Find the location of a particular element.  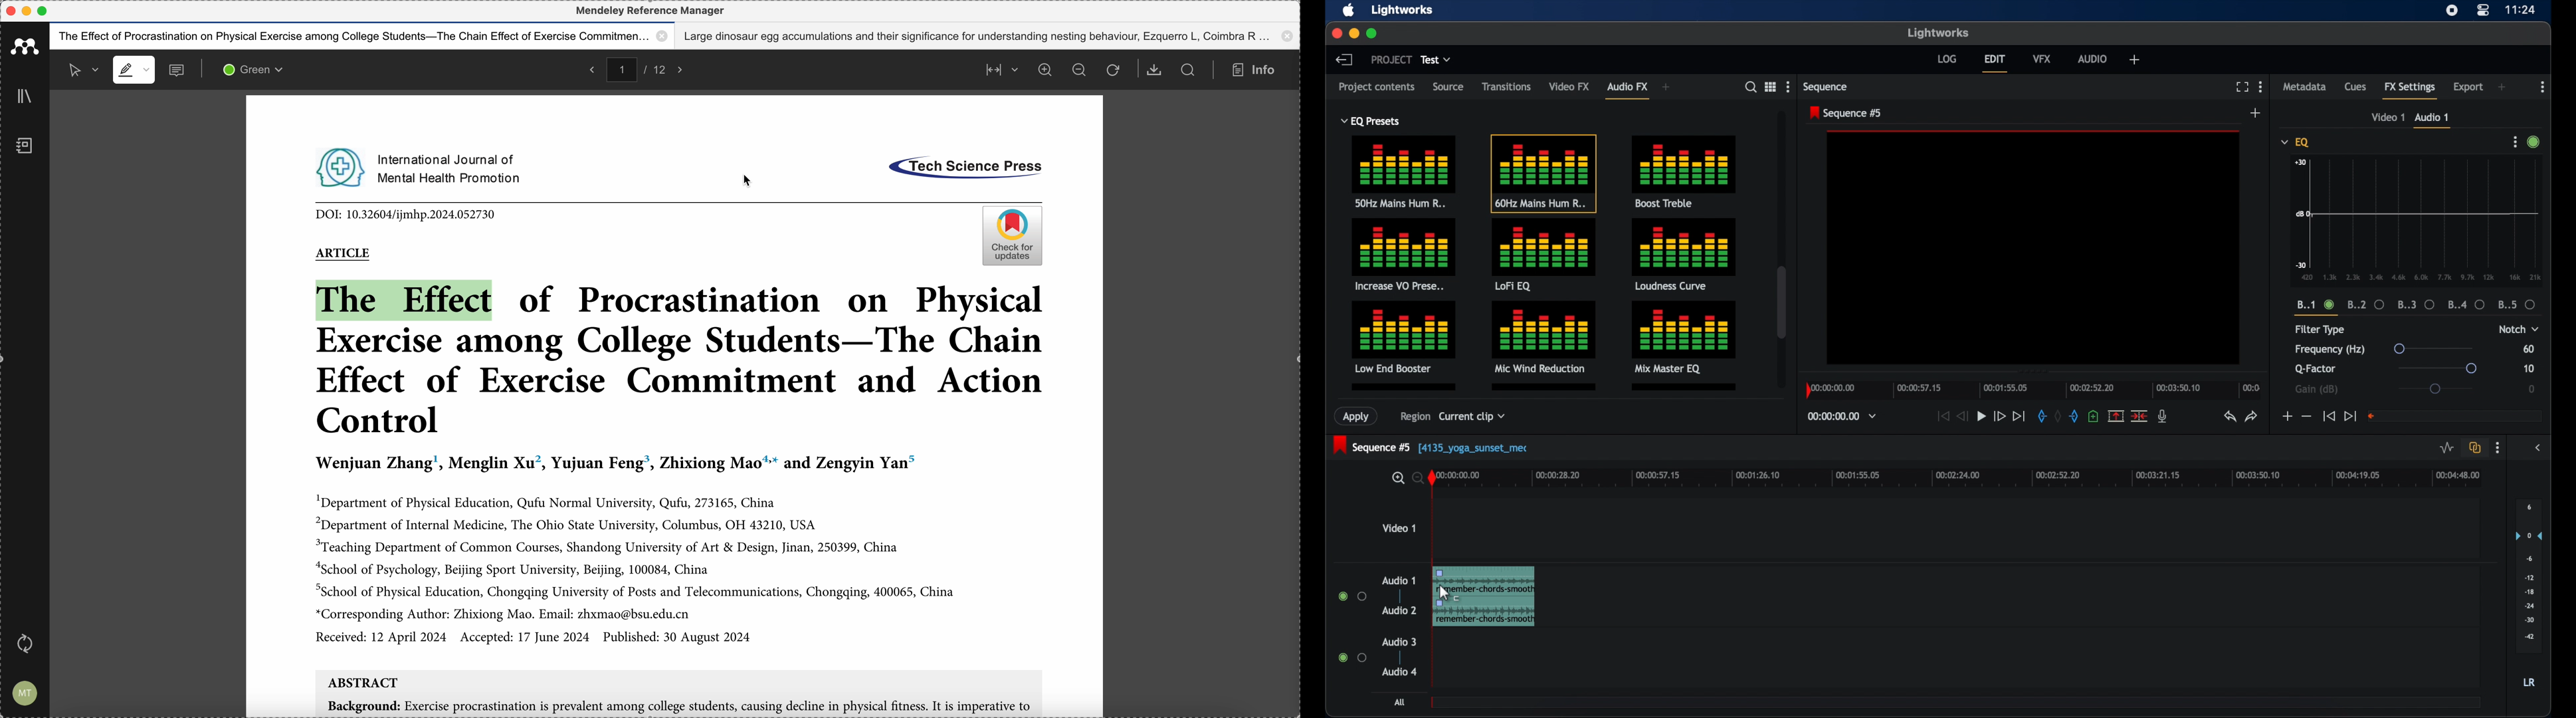

radio button is located at coordinates (1353, 657).